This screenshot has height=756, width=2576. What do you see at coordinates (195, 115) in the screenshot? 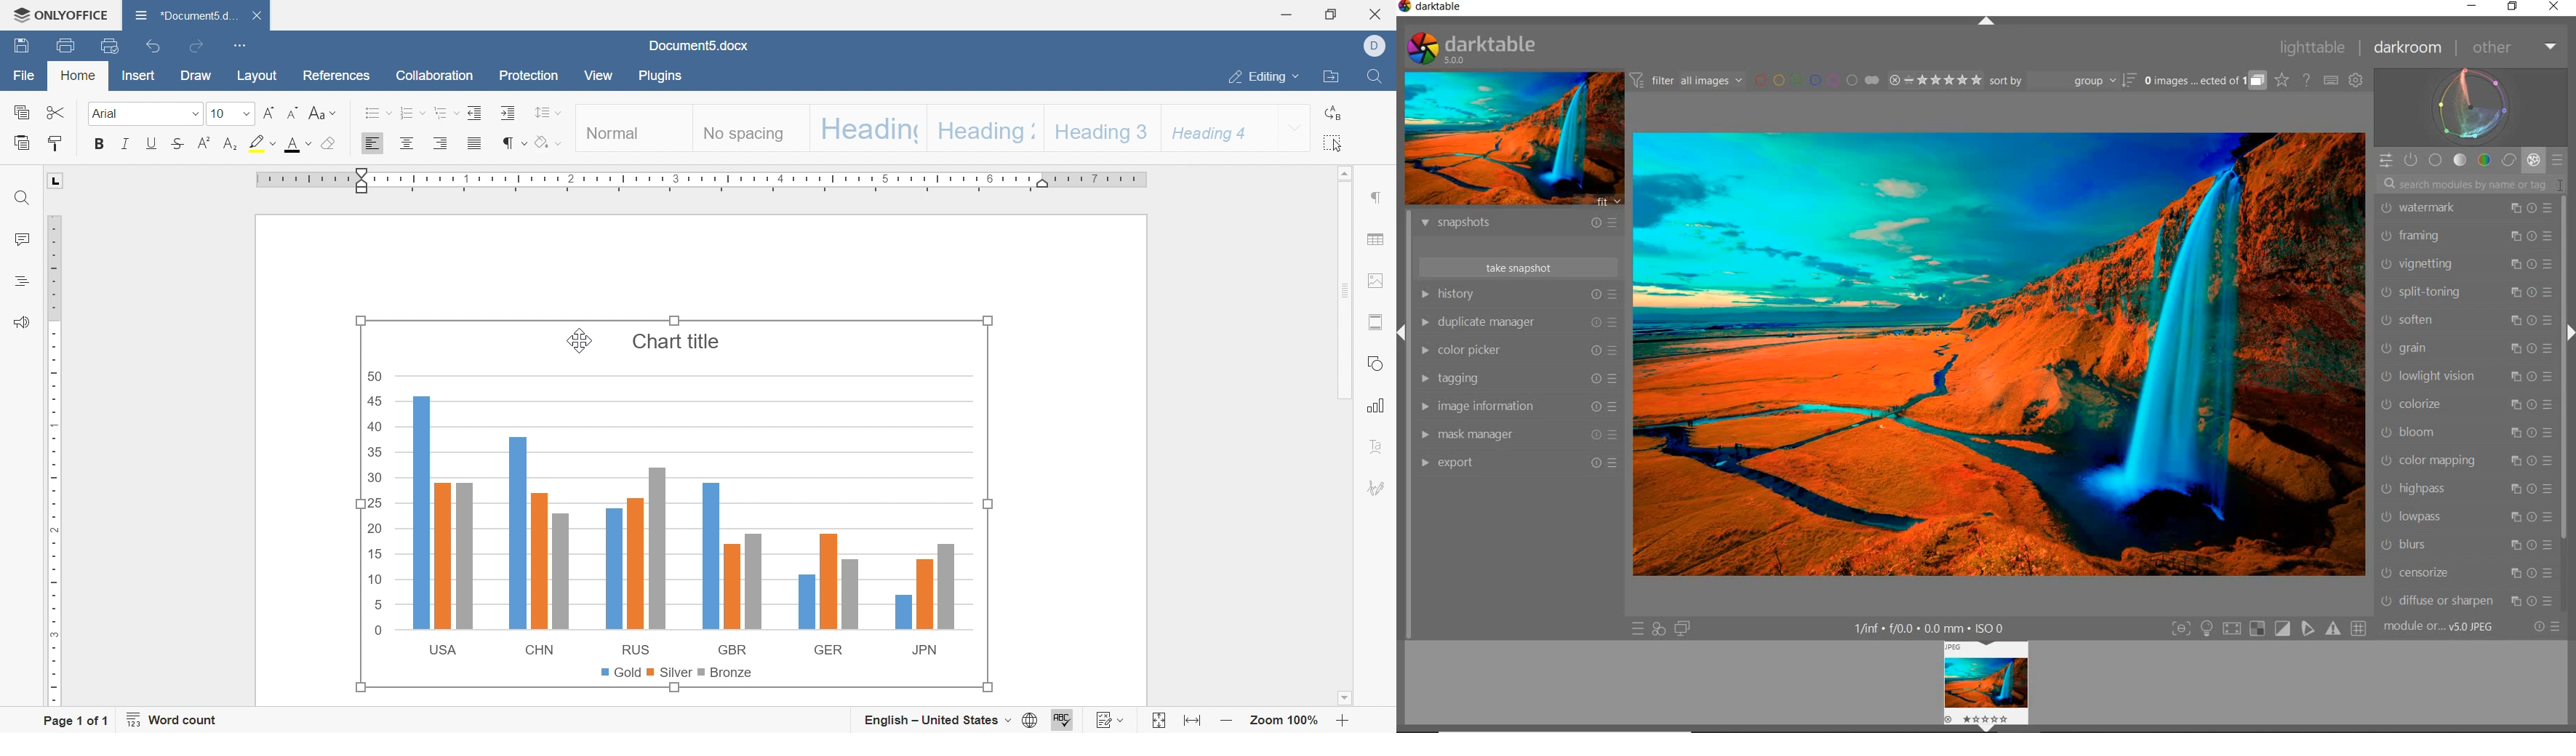
I see `drop down` at bounding box center [195, 115].